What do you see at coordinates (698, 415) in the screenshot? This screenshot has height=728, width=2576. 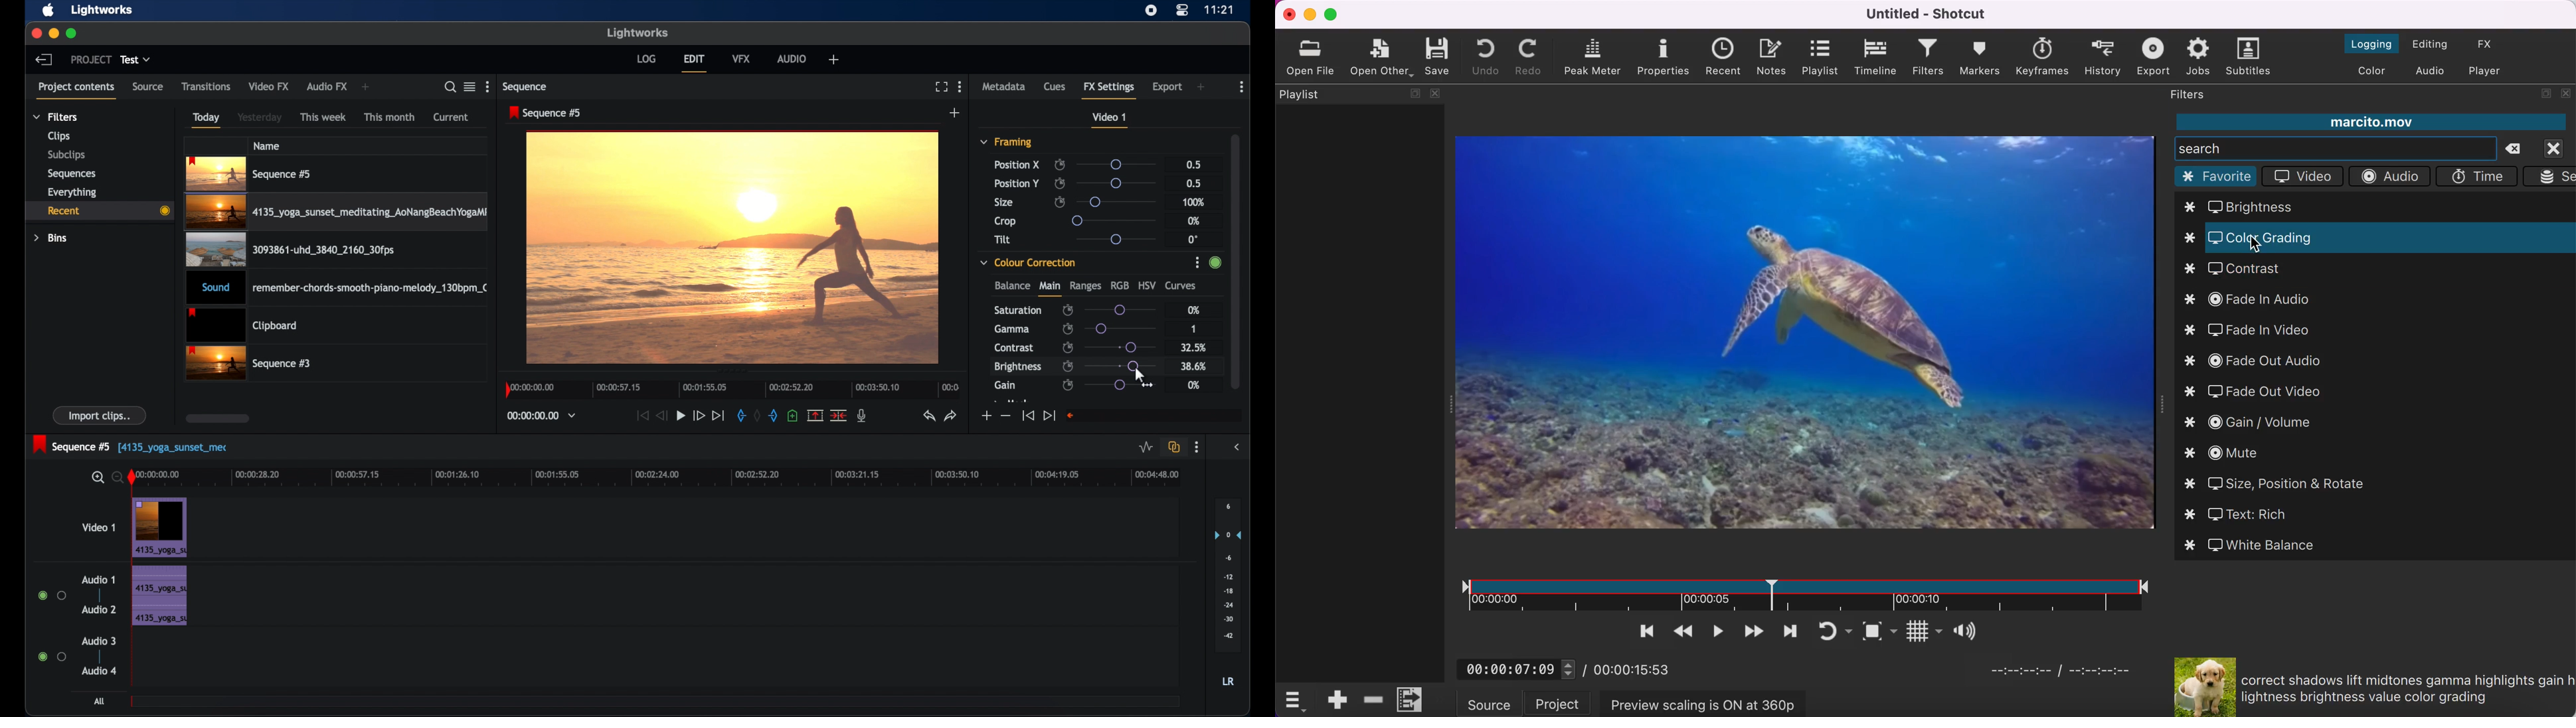 I see `fast forward` at bounding box center [698, 415].